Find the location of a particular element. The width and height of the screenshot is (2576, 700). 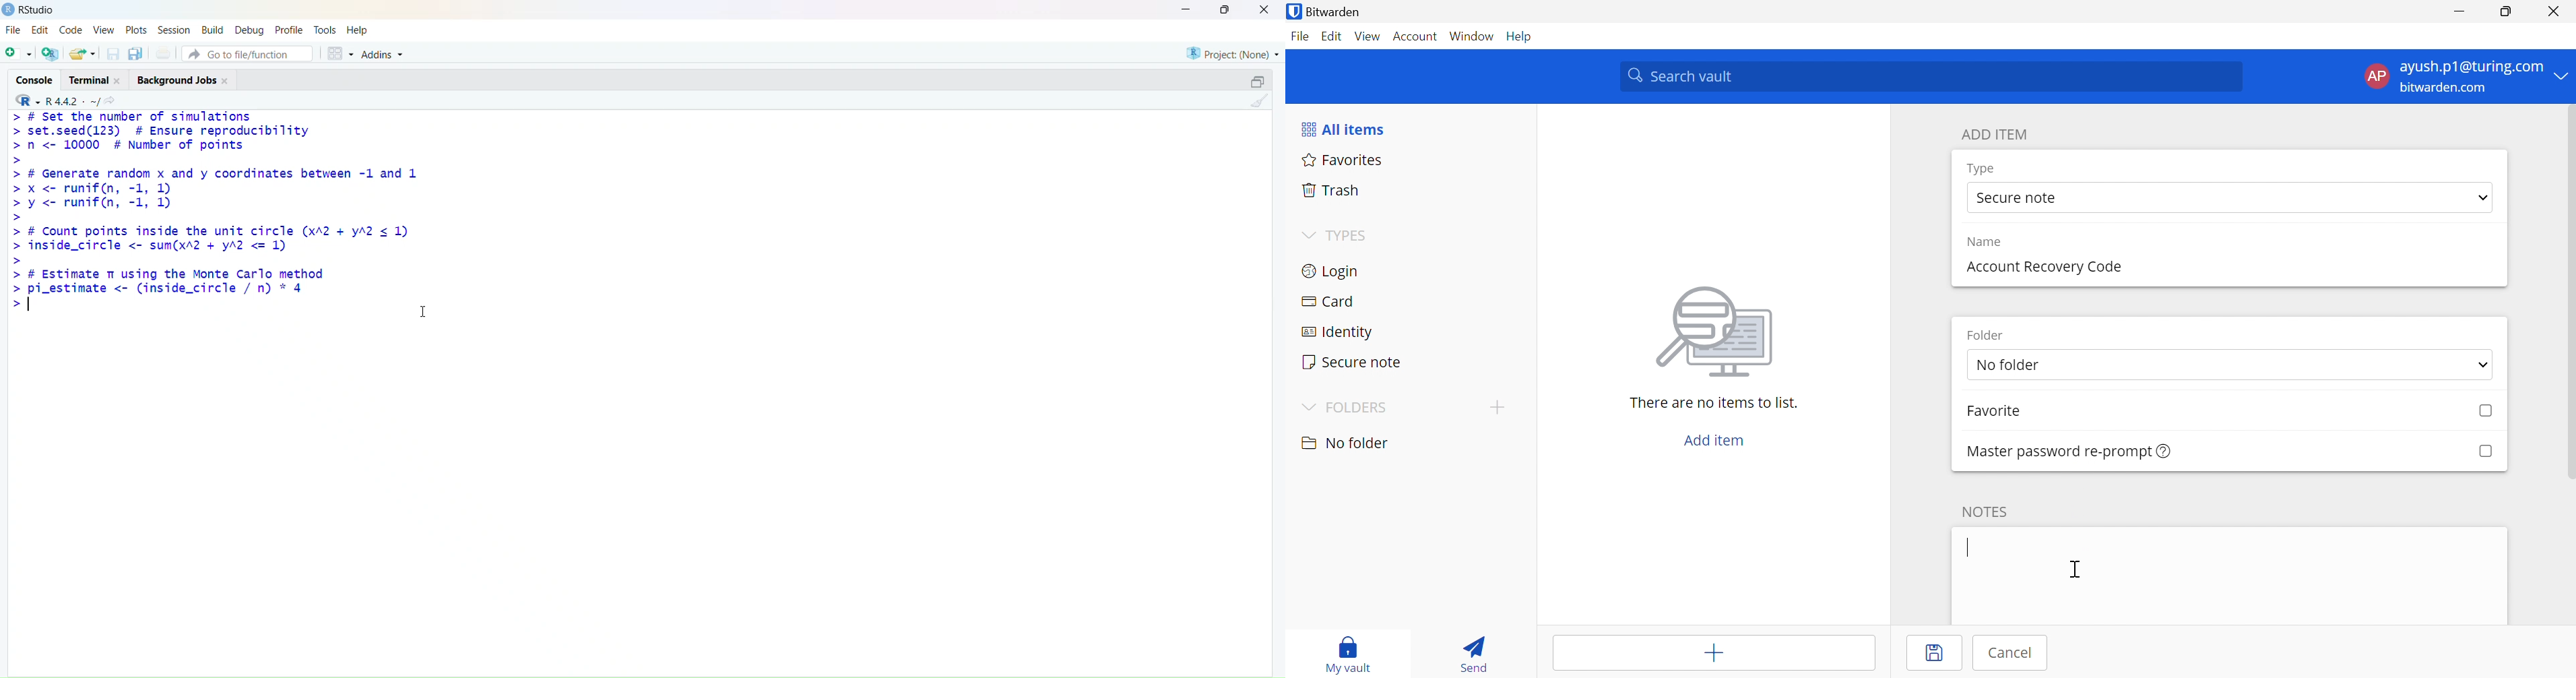

File is located at coordinates (15, 29).